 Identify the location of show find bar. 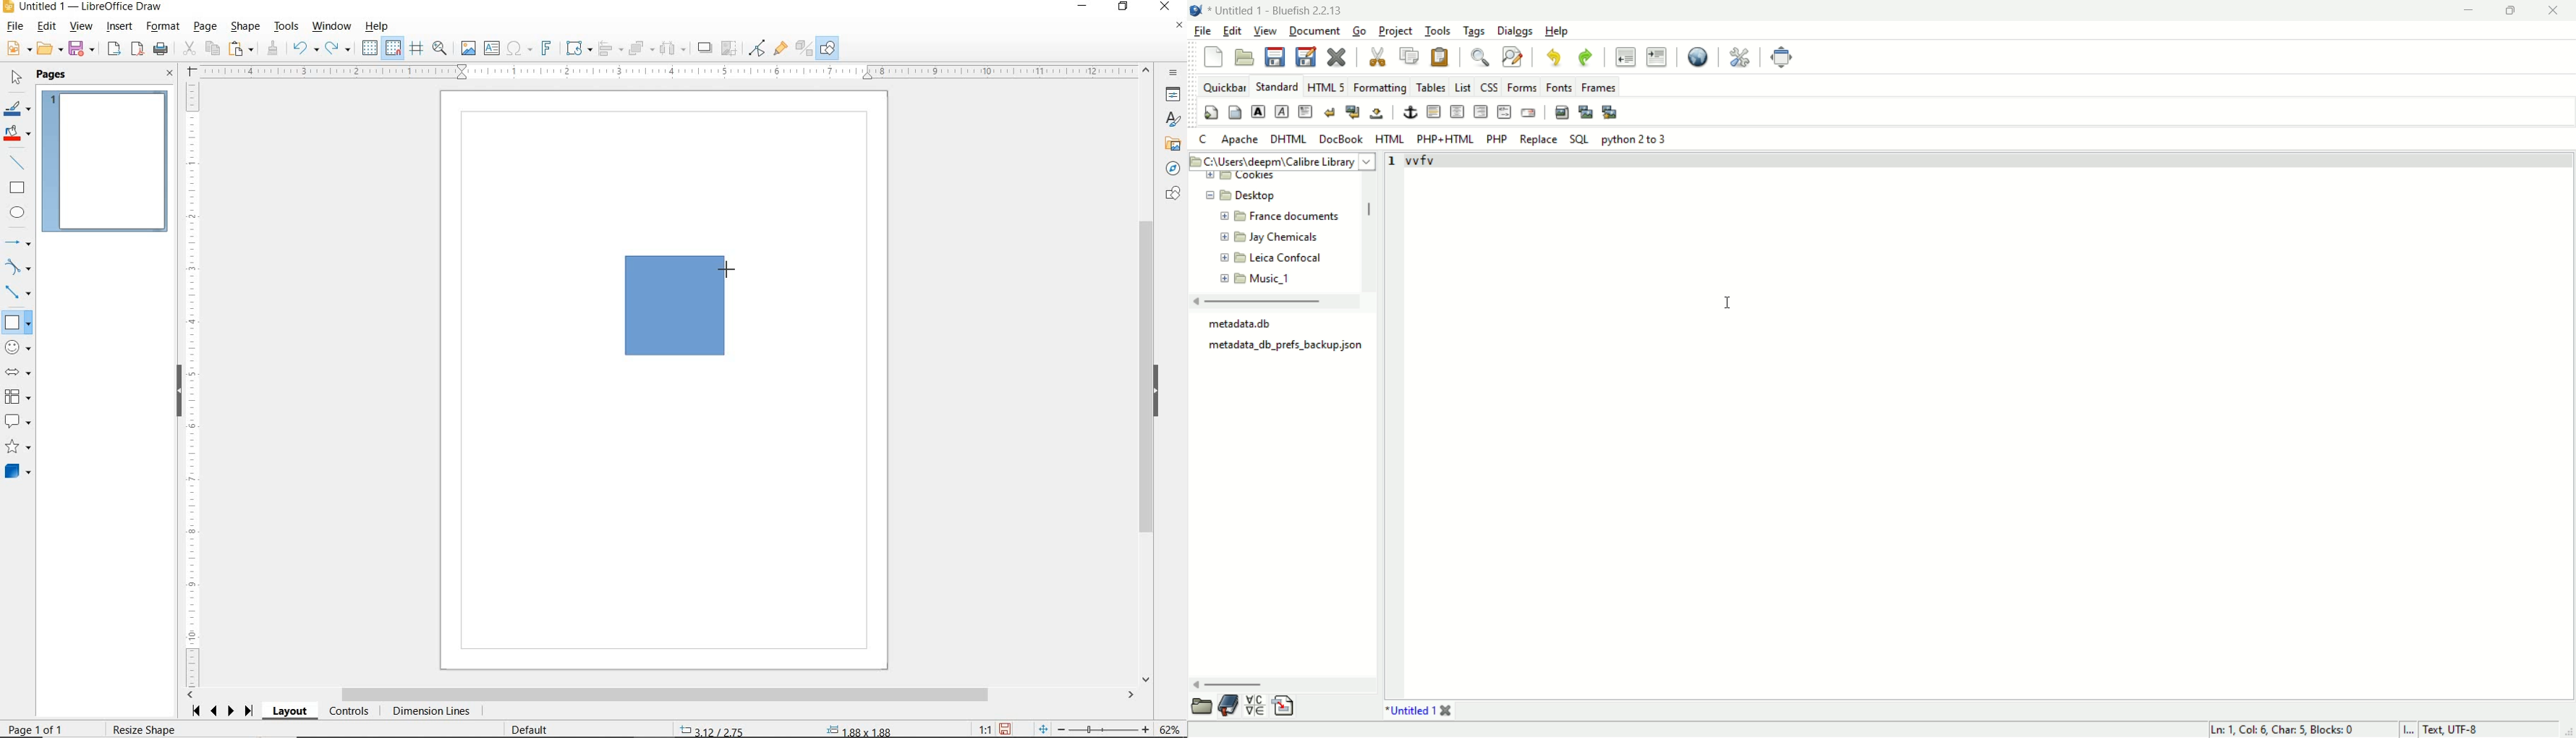
(1479, 58).